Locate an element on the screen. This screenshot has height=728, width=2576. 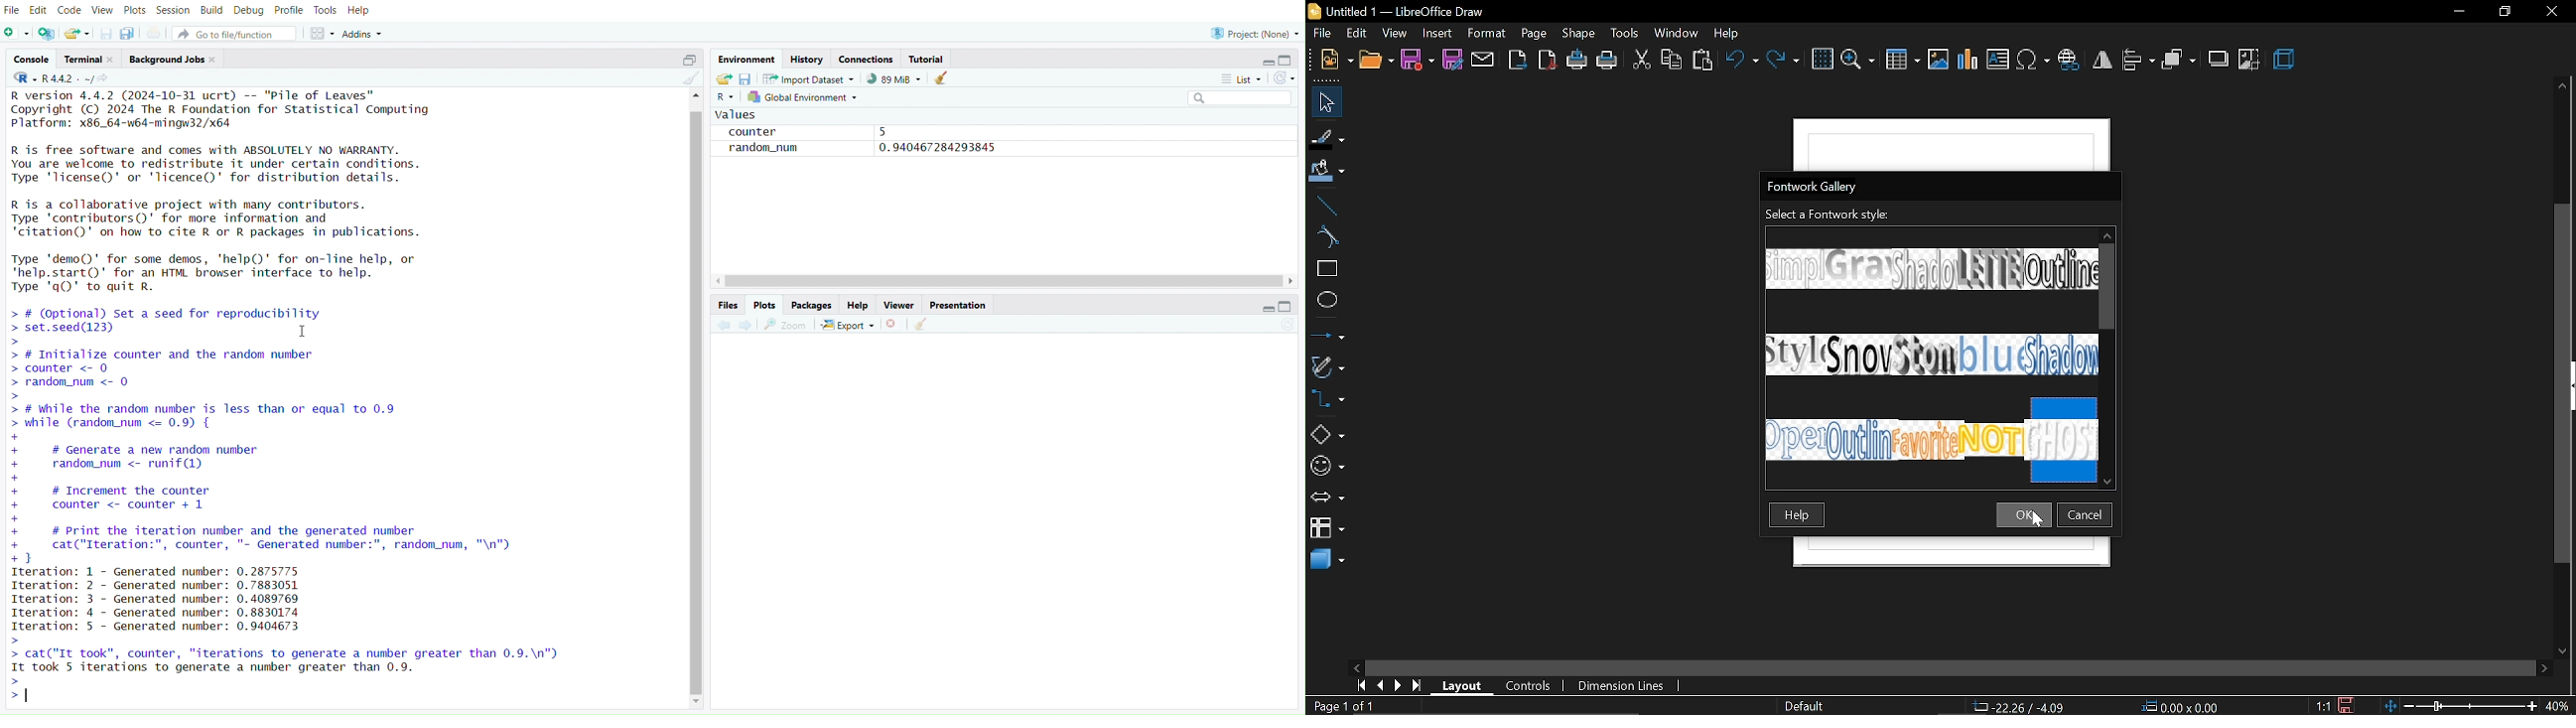
Import Dataset is located at coordinates (811, 79).